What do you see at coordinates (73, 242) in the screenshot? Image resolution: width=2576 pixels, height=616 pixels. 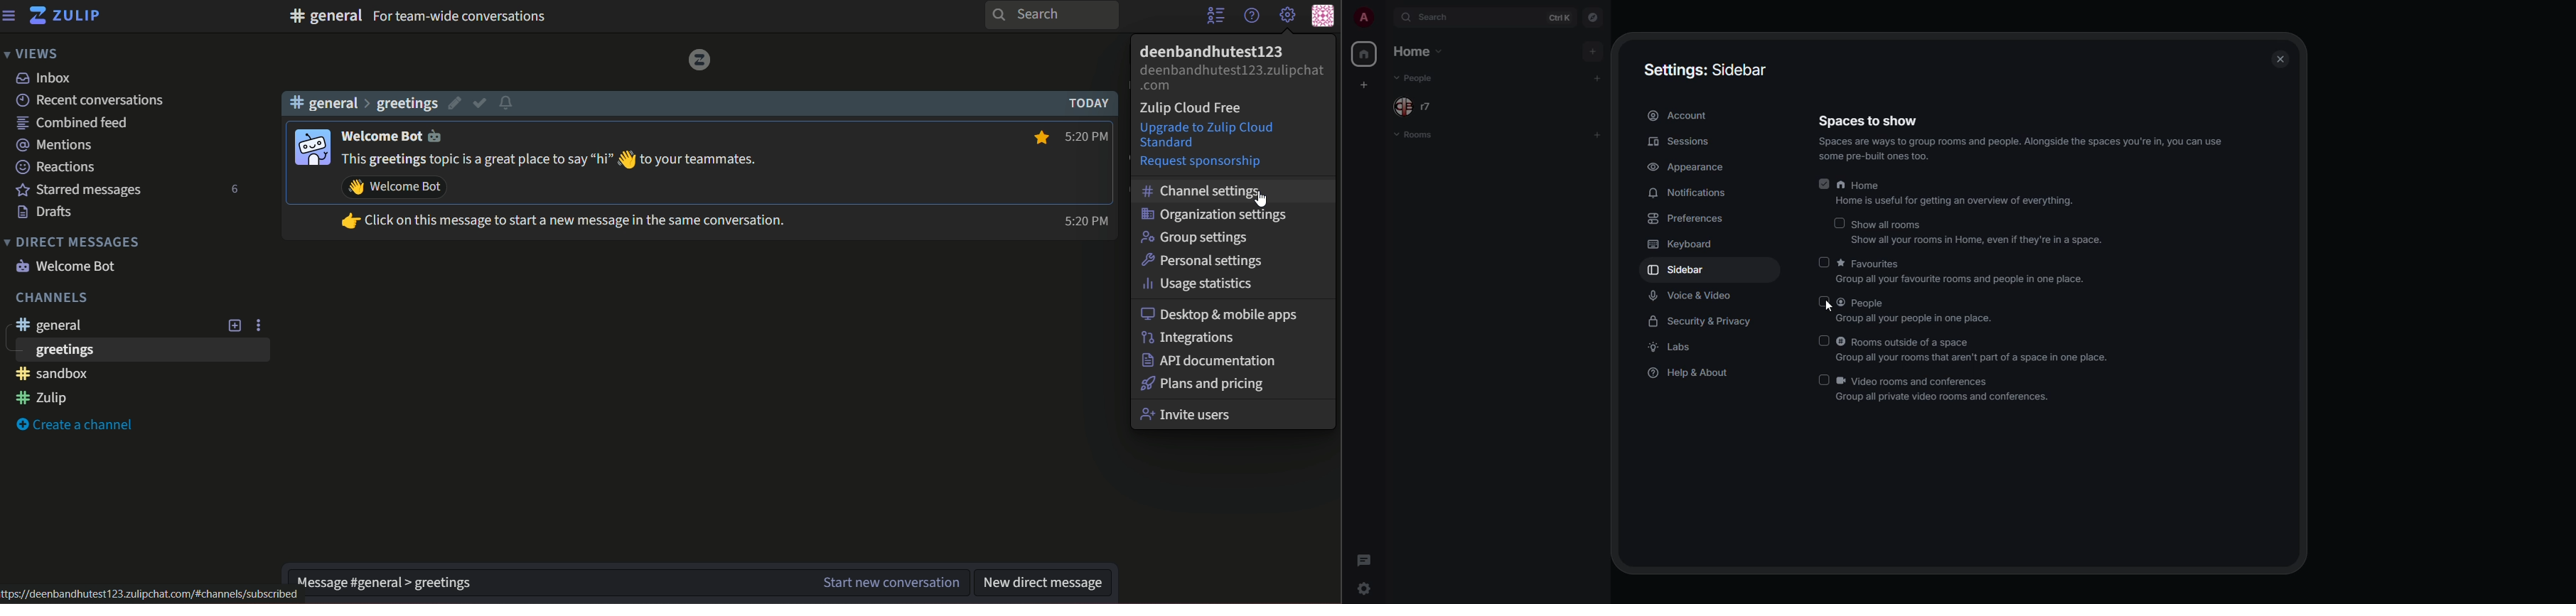 I see `direct messages` at bounding box center [73, 242].